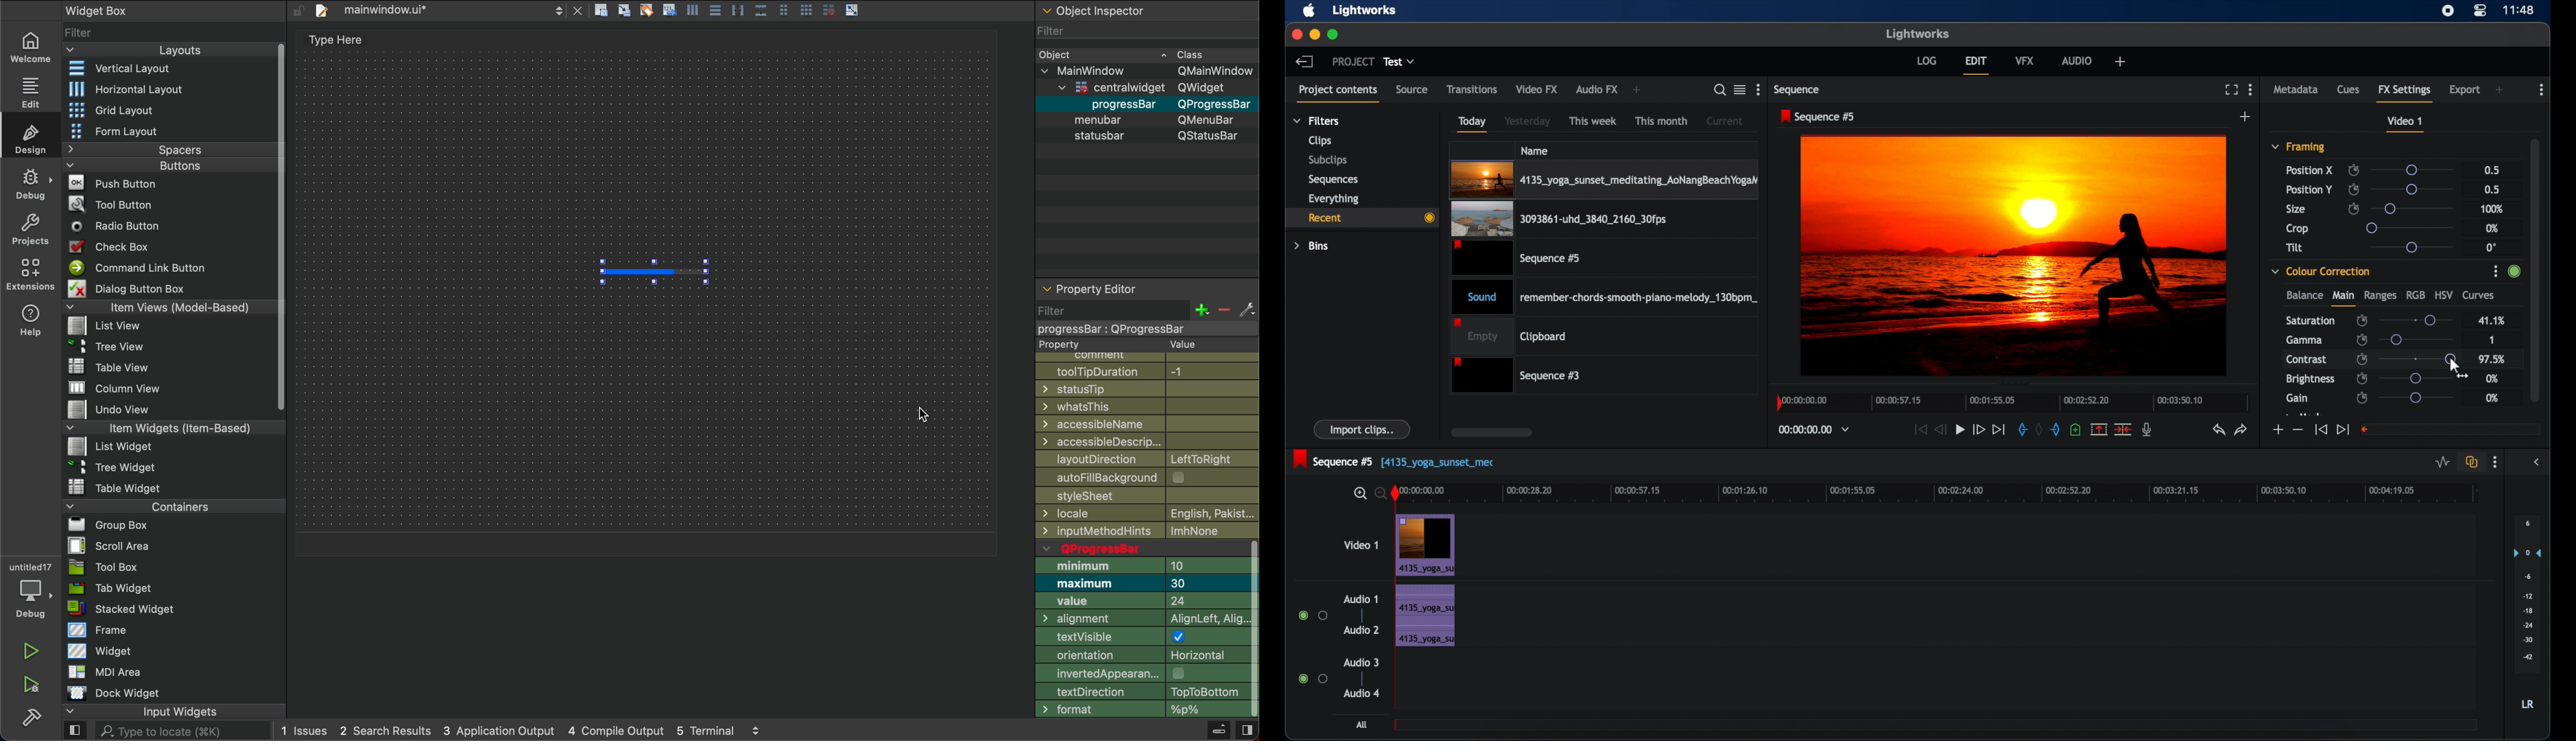 This screenshot has width=2576, height=756. I want to click on add, so click(2501, 90).